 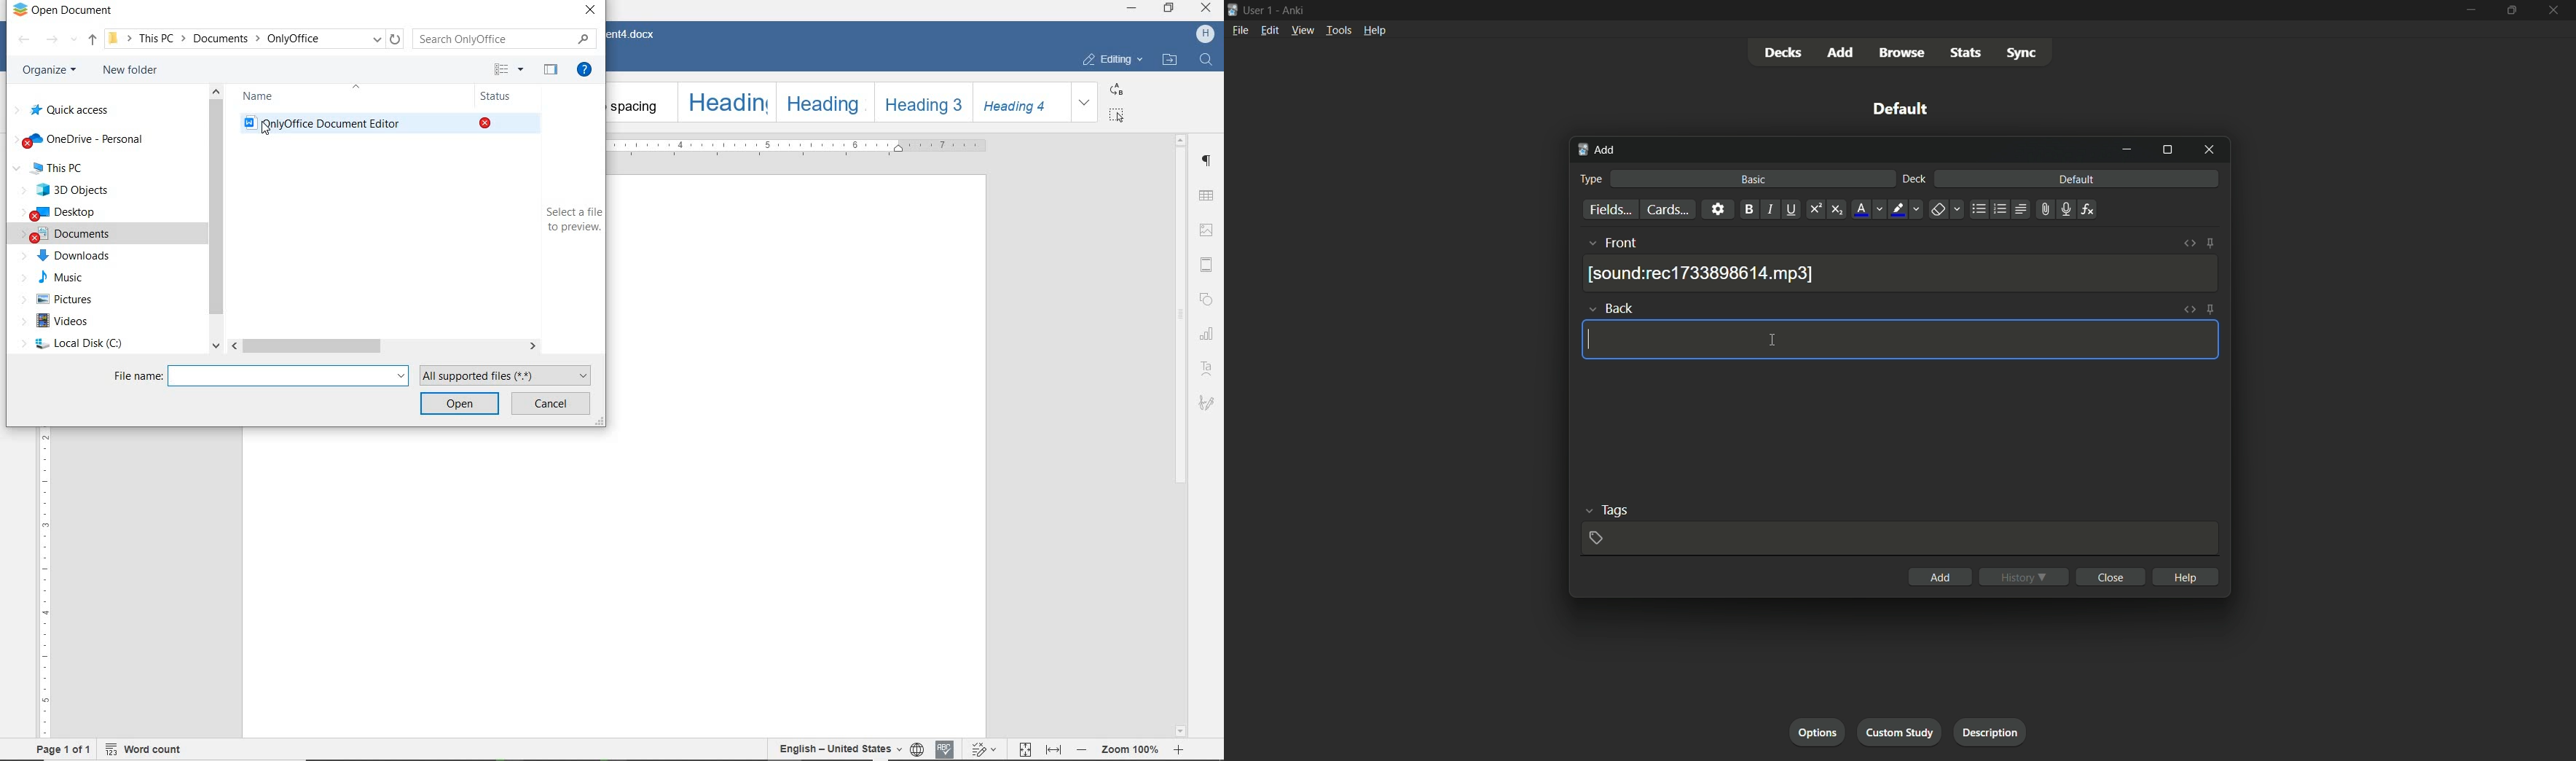 I want to click on Refresh, so click(x=396, y=46).